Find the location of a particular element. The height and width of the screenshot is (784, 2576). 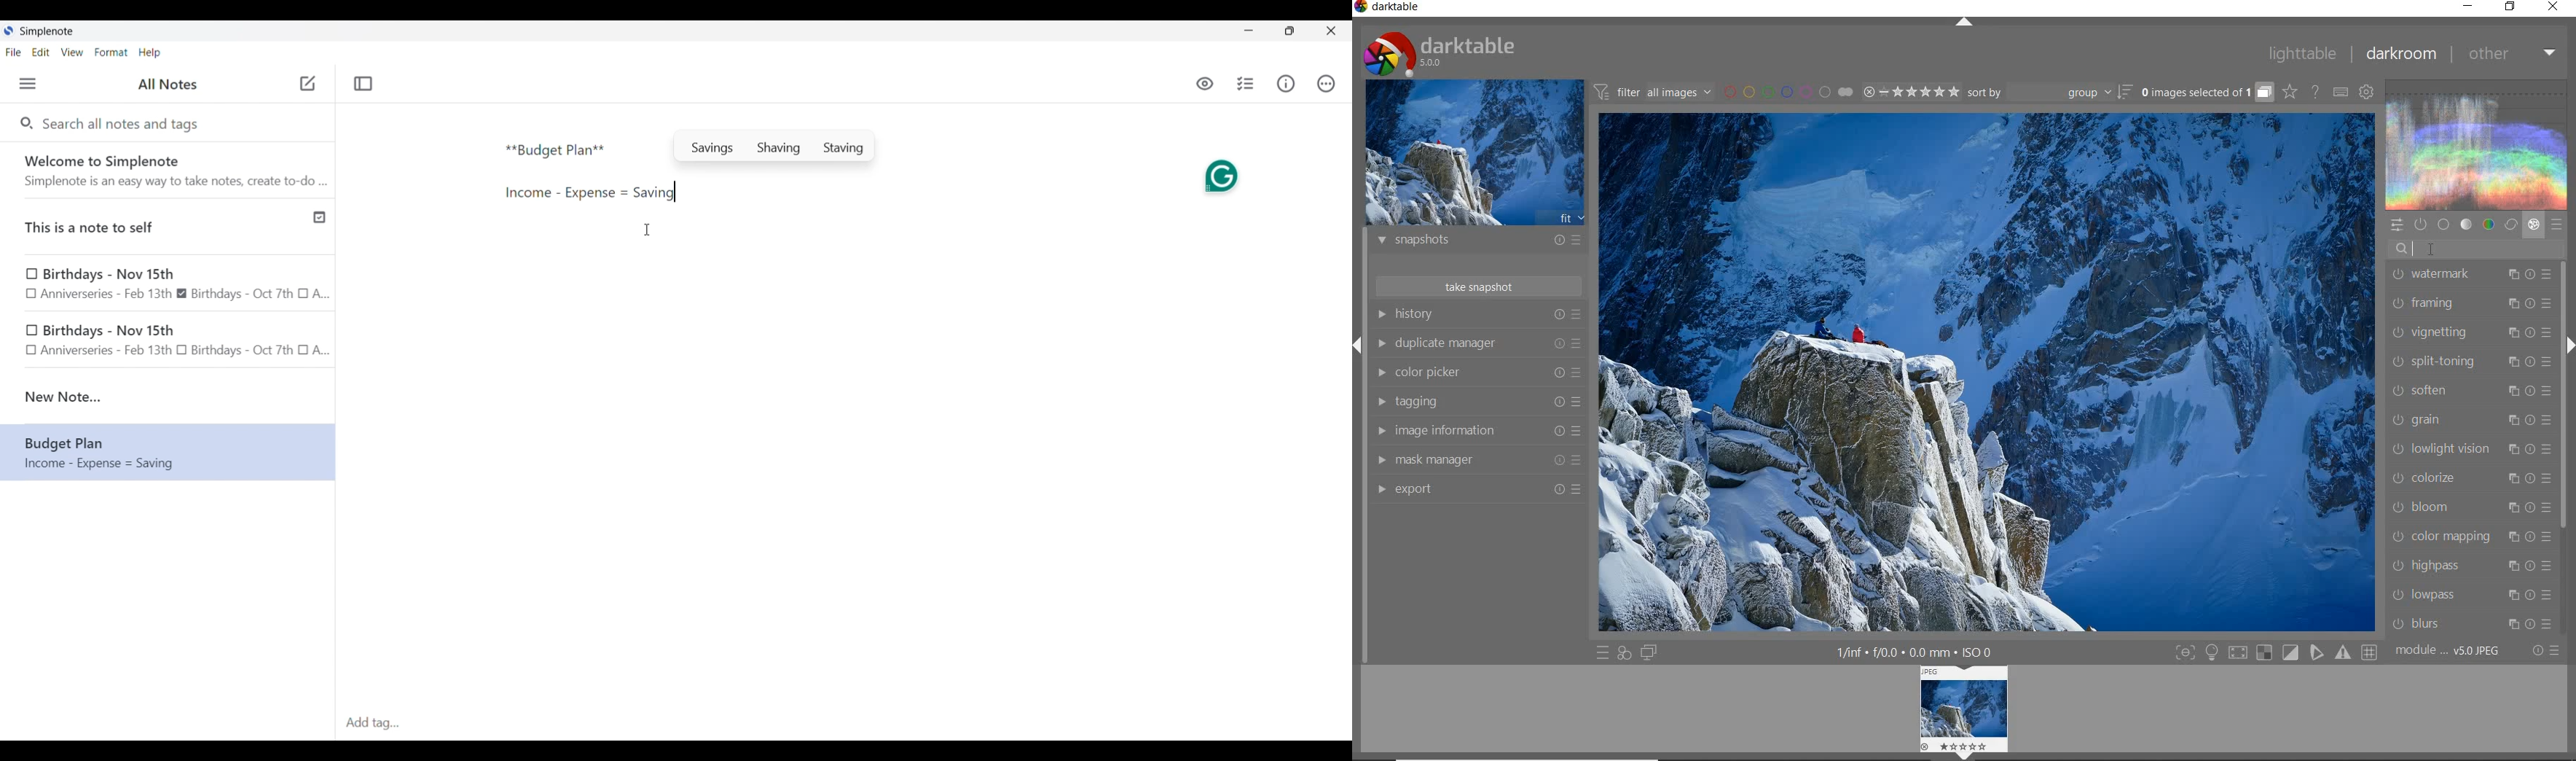

framing is located at coordinates (2470, 305).